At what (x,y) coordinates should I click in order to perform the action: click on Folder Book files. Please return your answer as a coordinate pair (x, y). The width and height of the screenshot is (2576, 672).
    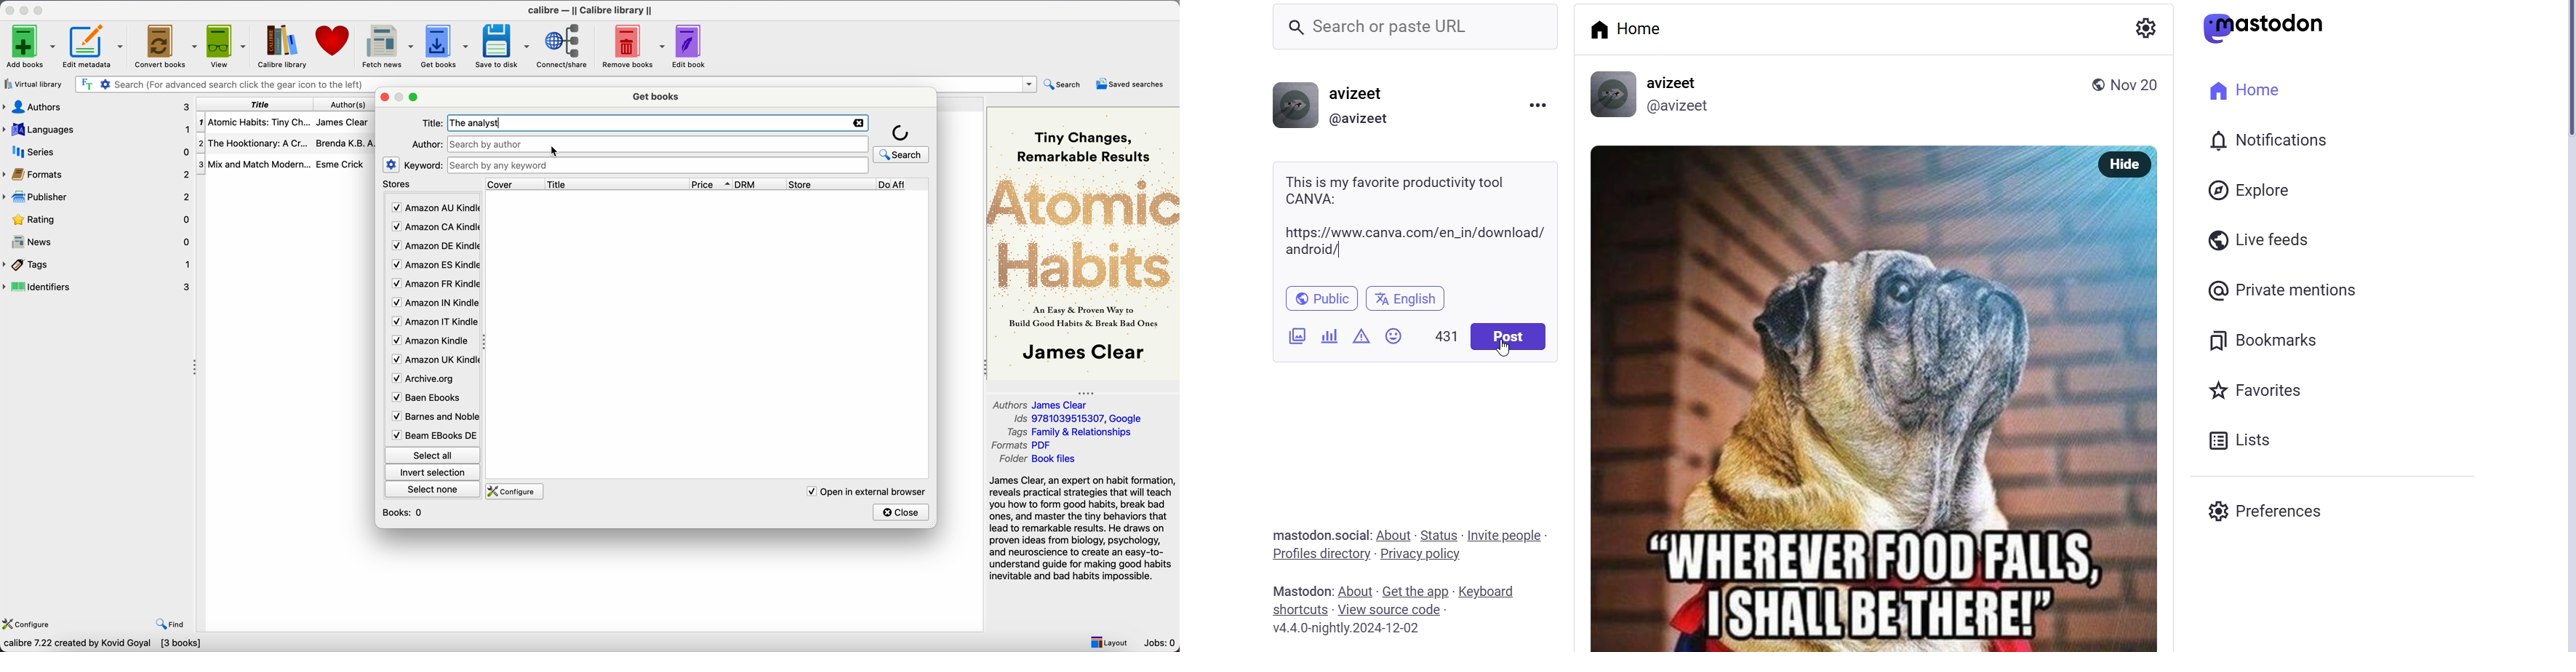
    Looking at the image, I should click on (1034, 460).